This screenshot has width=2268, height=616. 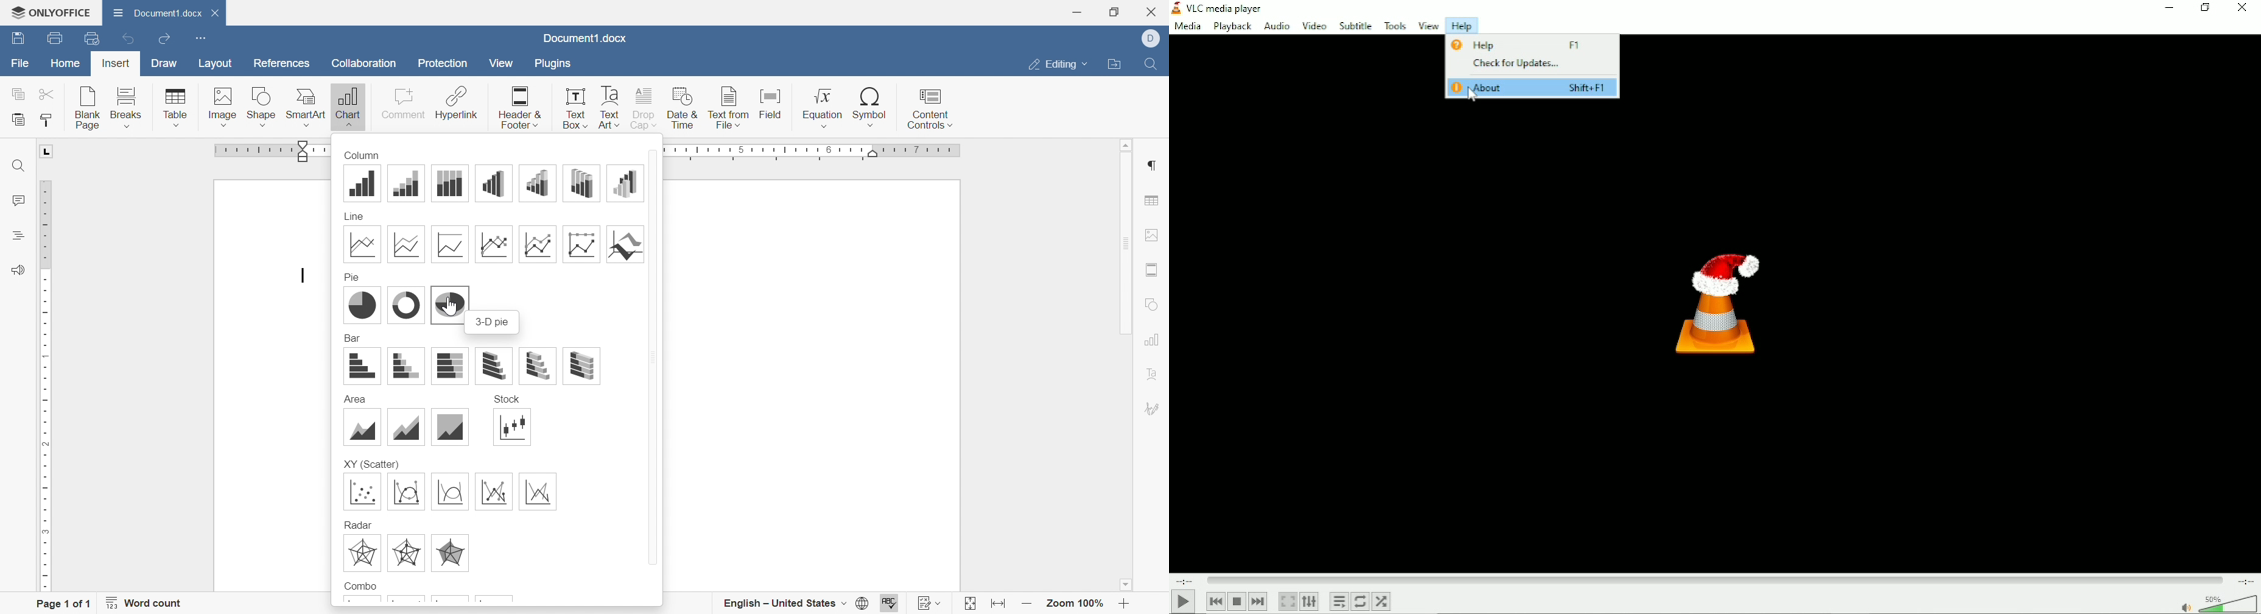 What do you see at coordinates (52, 13) in the screenshot?
I see `ONLYOFFICE` at bounding box center [52, 13].